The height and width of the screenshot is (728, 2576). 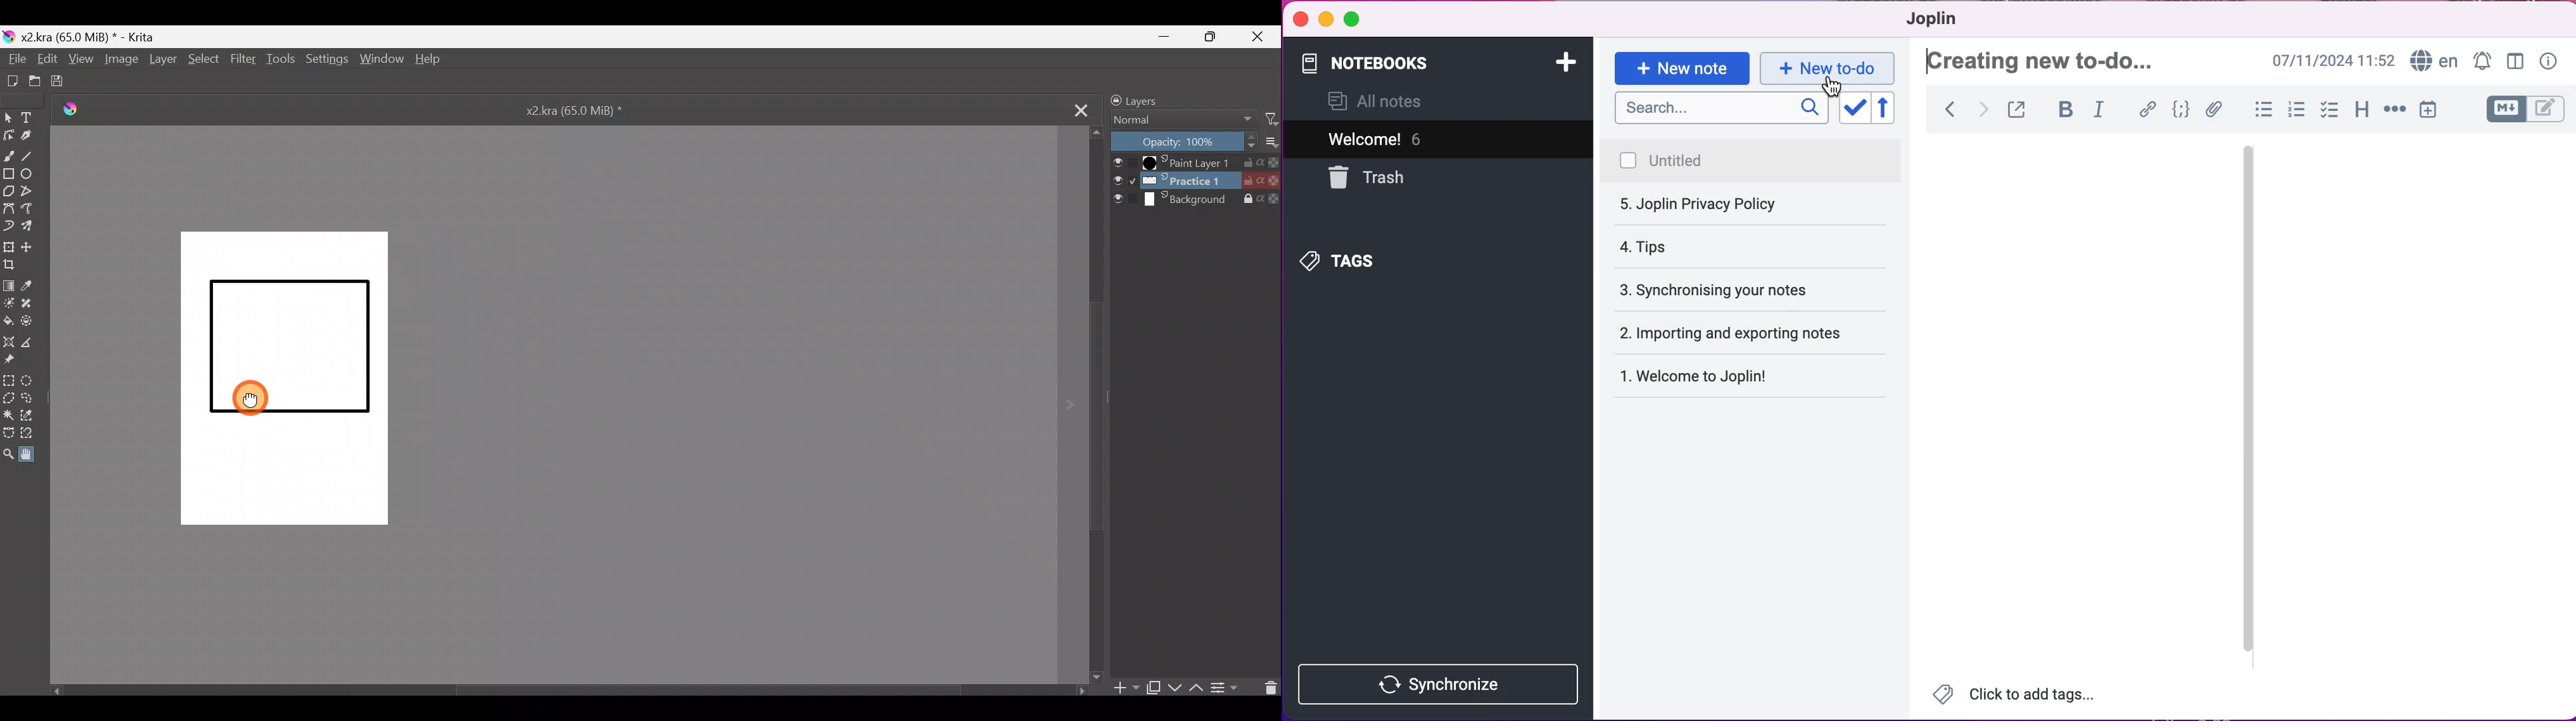 What do you see at coordinates (63, 82) in the screenshot?
I see `Save` at bounding box center [63, 82].